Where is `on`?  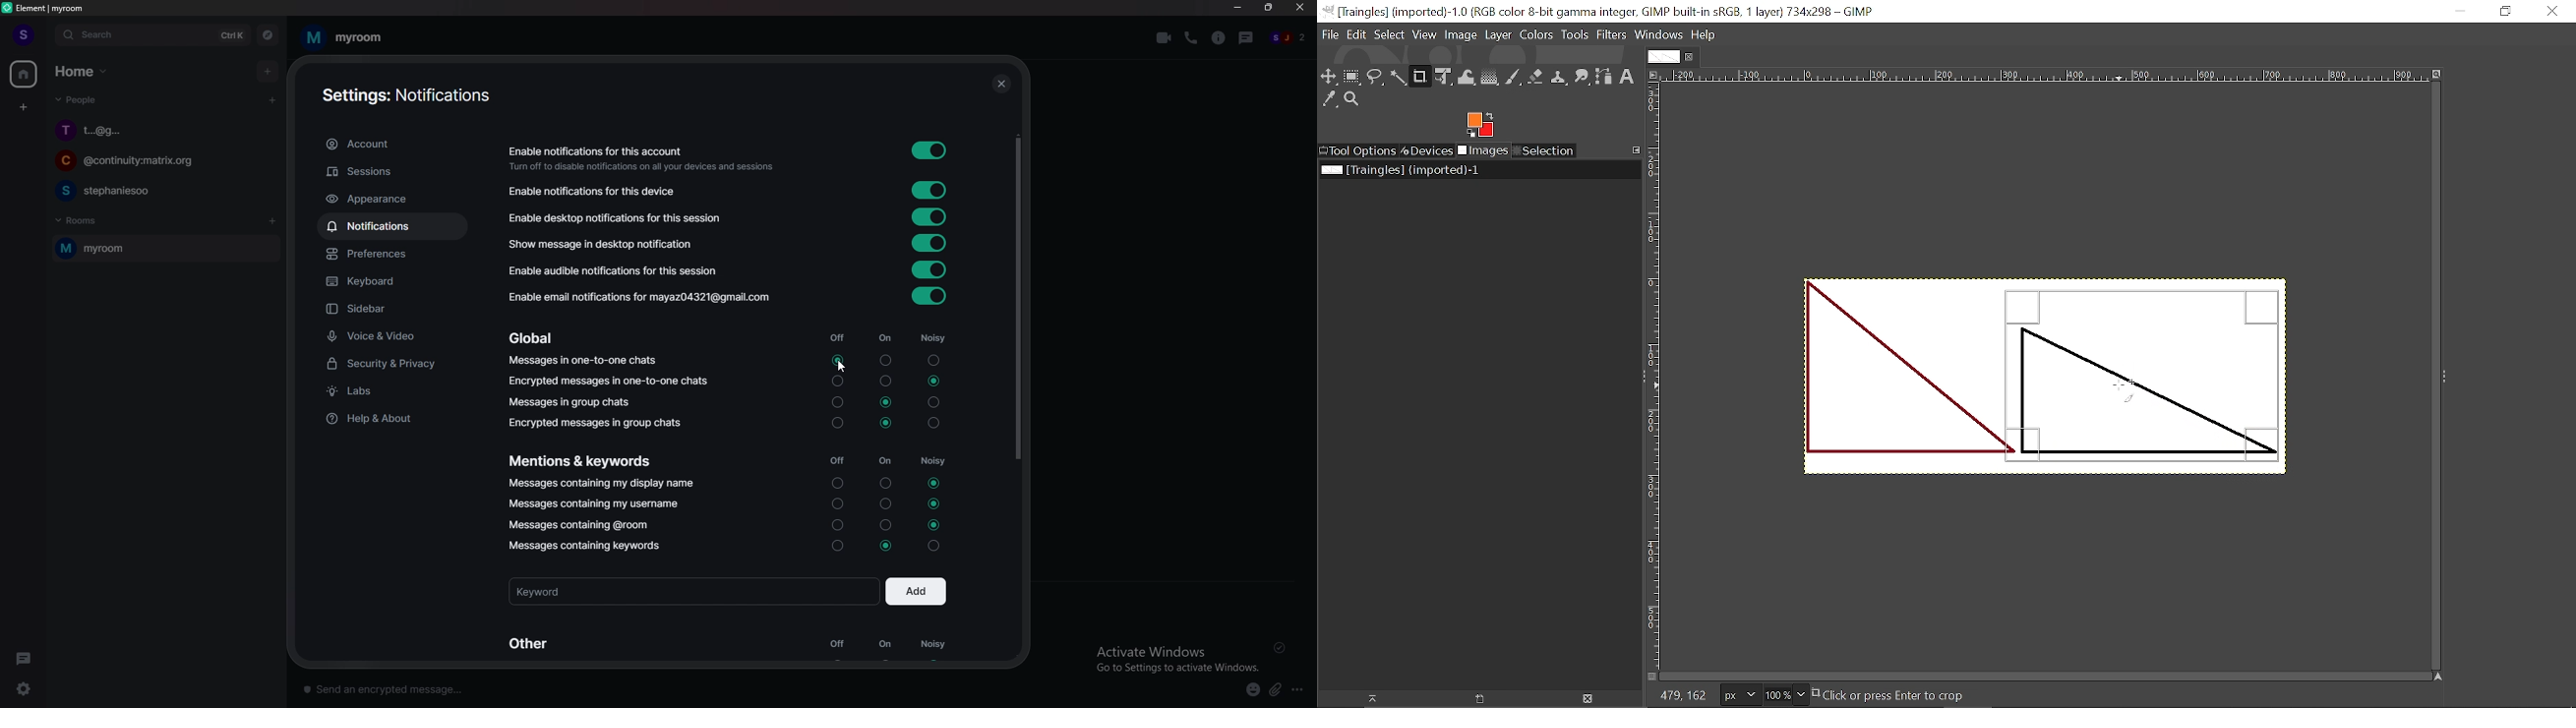
on is located at coordinates (885, 644).